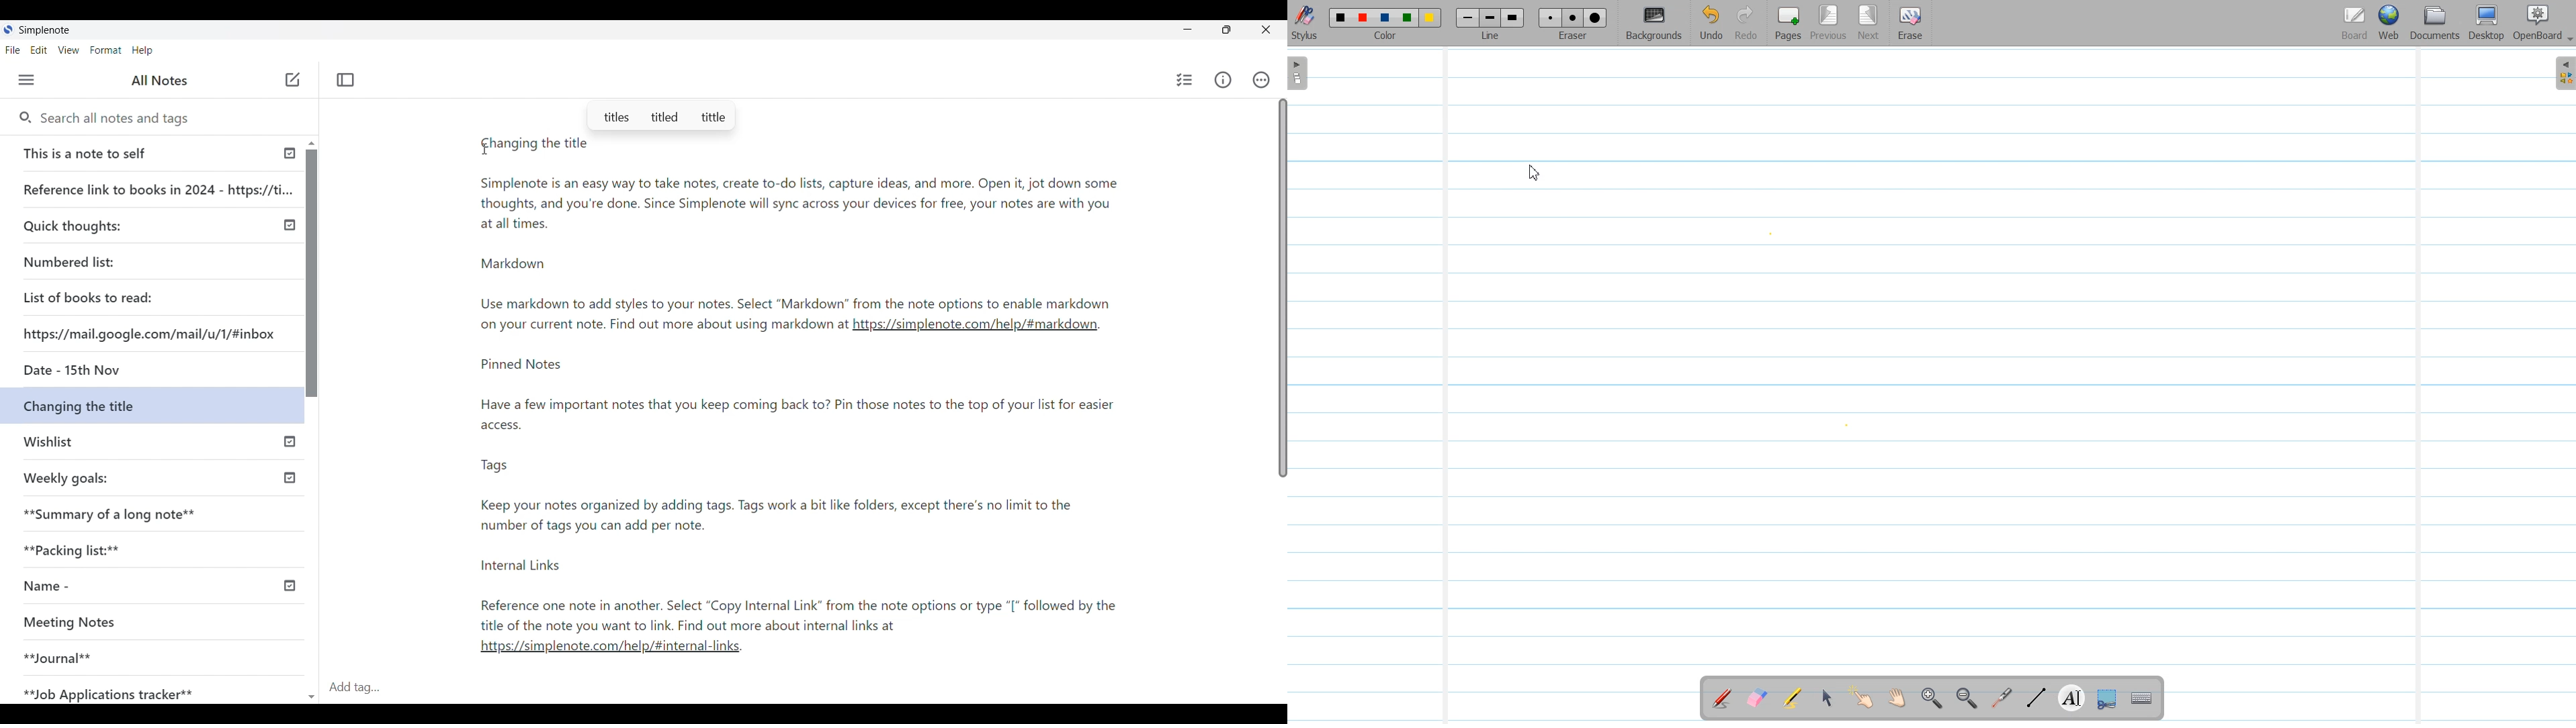 Image resolution: width=2576 pixels, height=728 pixels. I want to click on Cursor, so click(1536, 174).